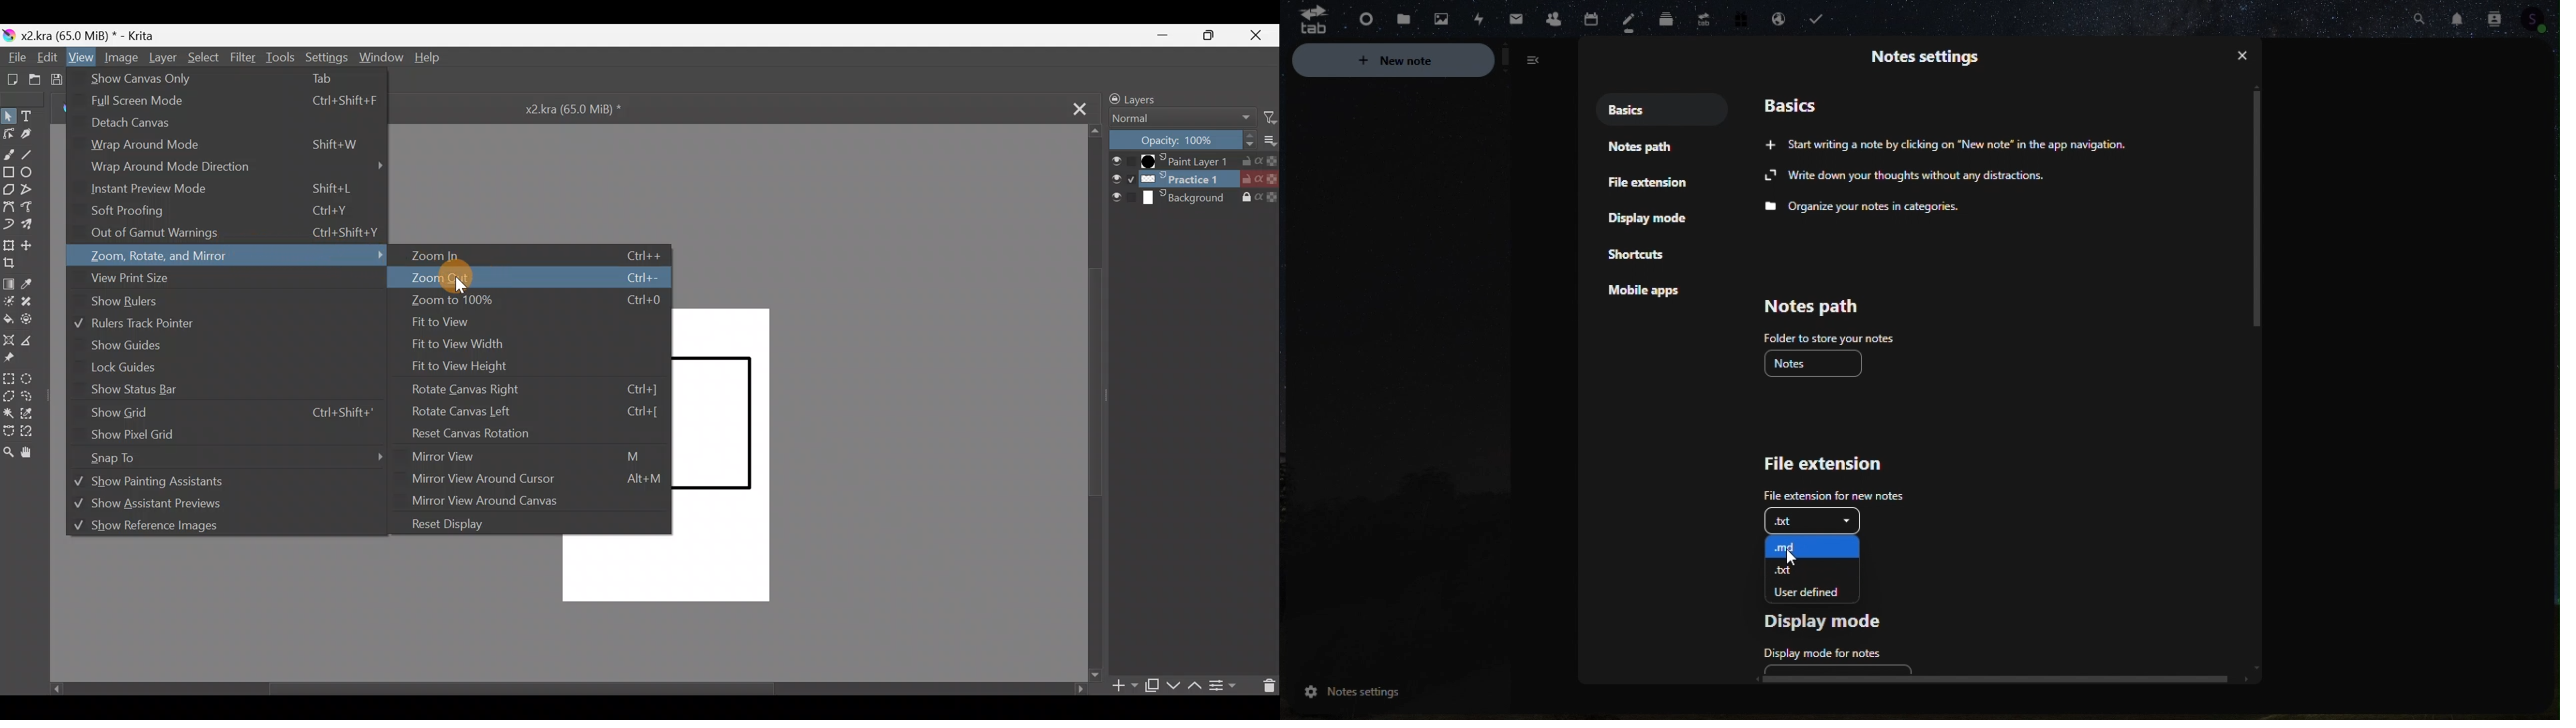 The width and height of the screenshot is (2576, 728). Describe the element at coordinates (11, 283) in the screenshot. I see `Draw a gradient` at that location.